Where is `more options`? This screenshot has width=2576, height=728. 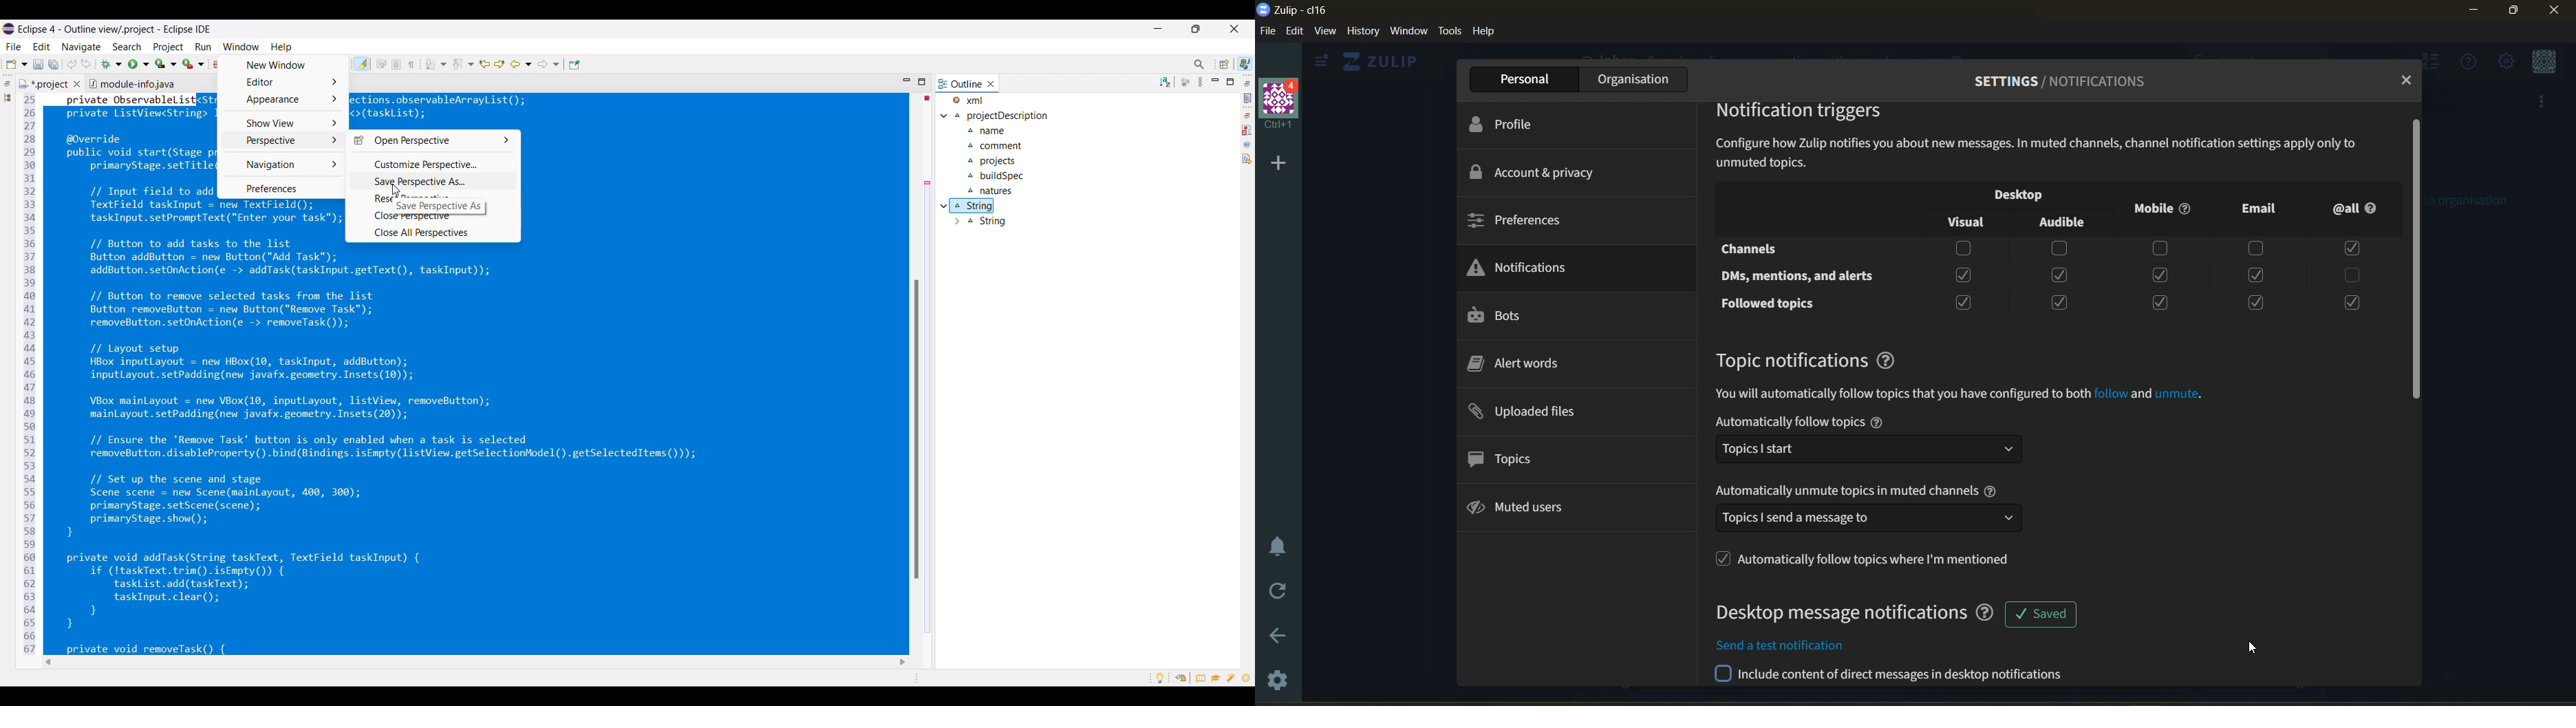 more options is located at coordinates (2544, 103).